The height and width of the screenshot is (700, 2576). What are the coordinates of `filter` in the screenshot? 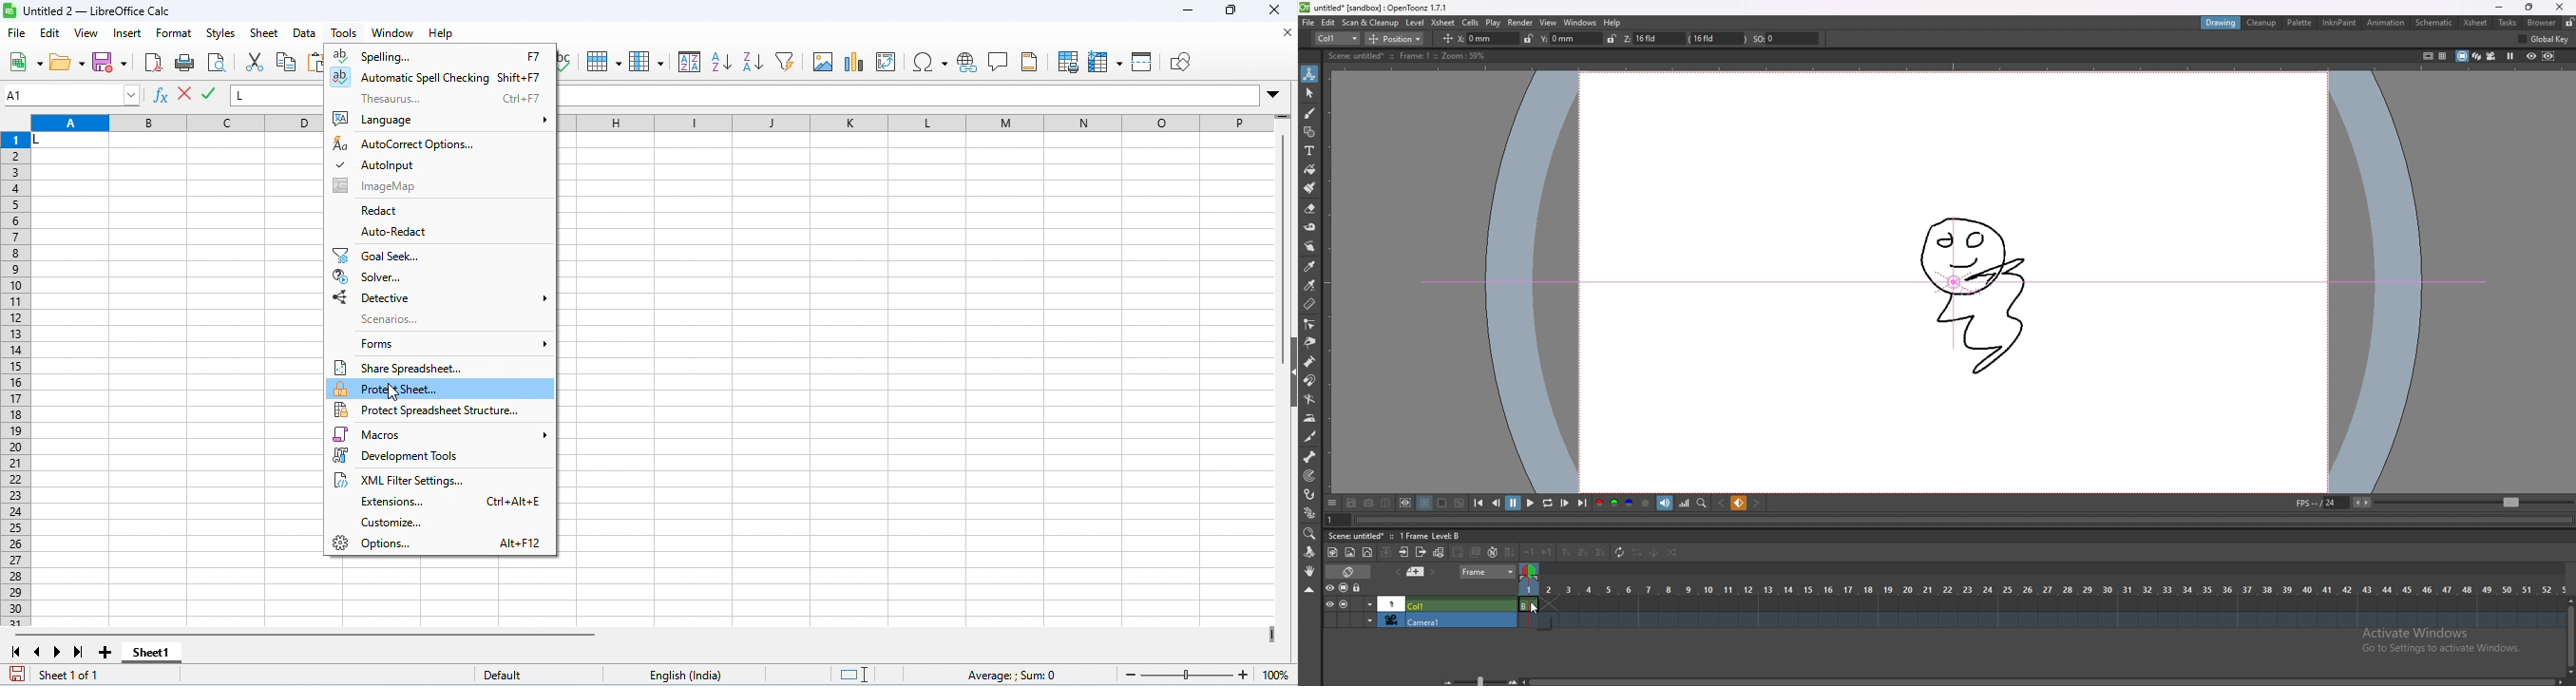 It's located at (786, 61).